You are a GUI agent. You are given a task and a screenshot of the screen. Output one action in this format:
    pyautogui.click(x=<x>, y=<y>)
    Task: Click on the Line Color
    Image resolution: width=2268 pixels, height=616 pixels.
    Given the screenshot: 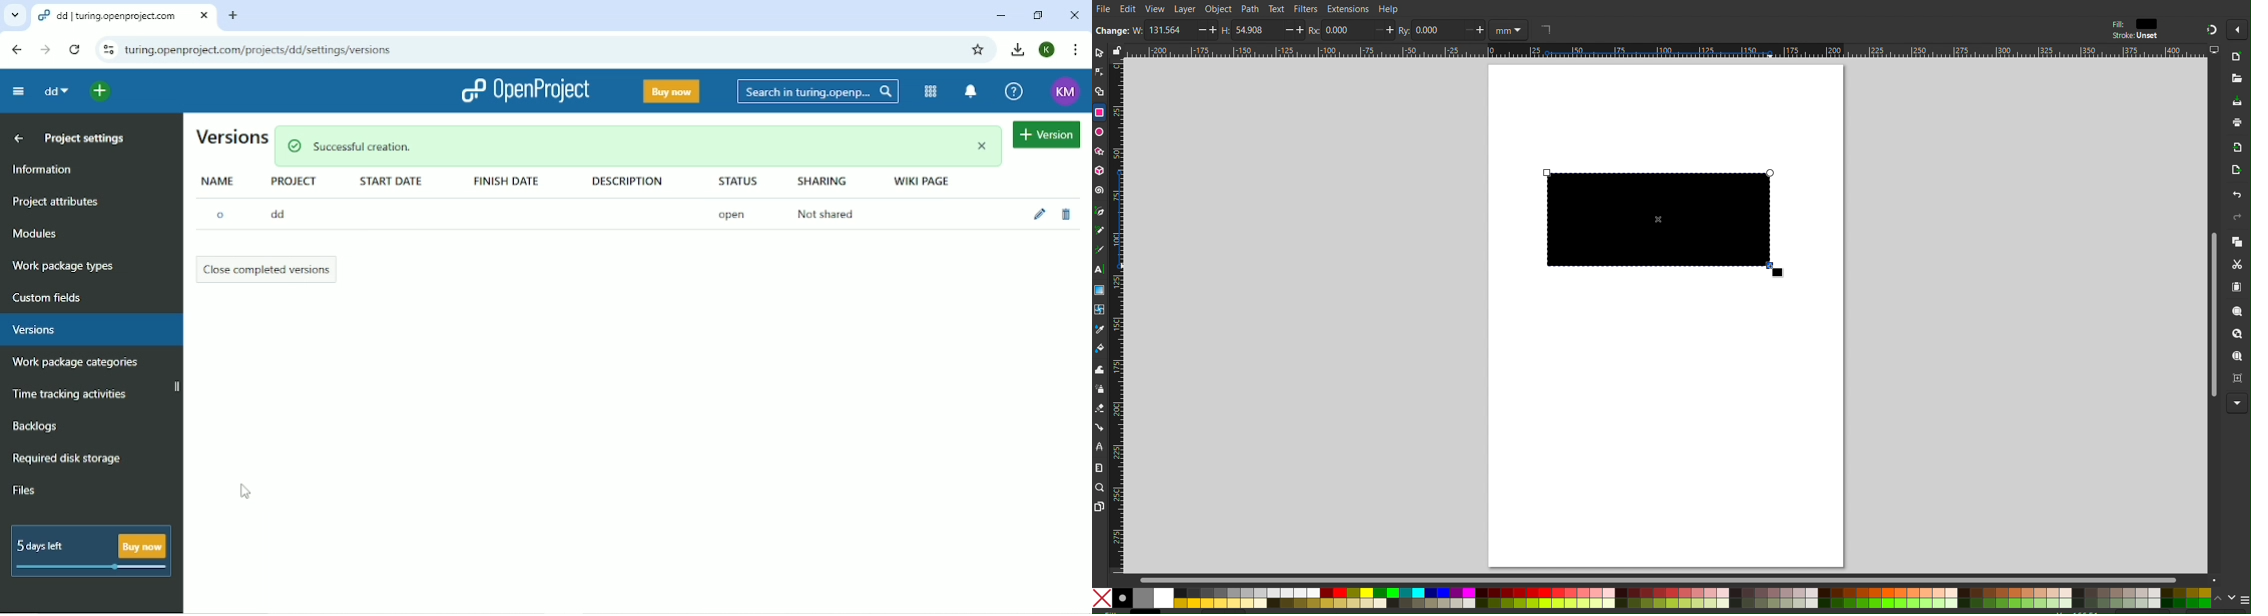 What is the action you would take?
    pyautogui.click(x=1099, y=330)
    